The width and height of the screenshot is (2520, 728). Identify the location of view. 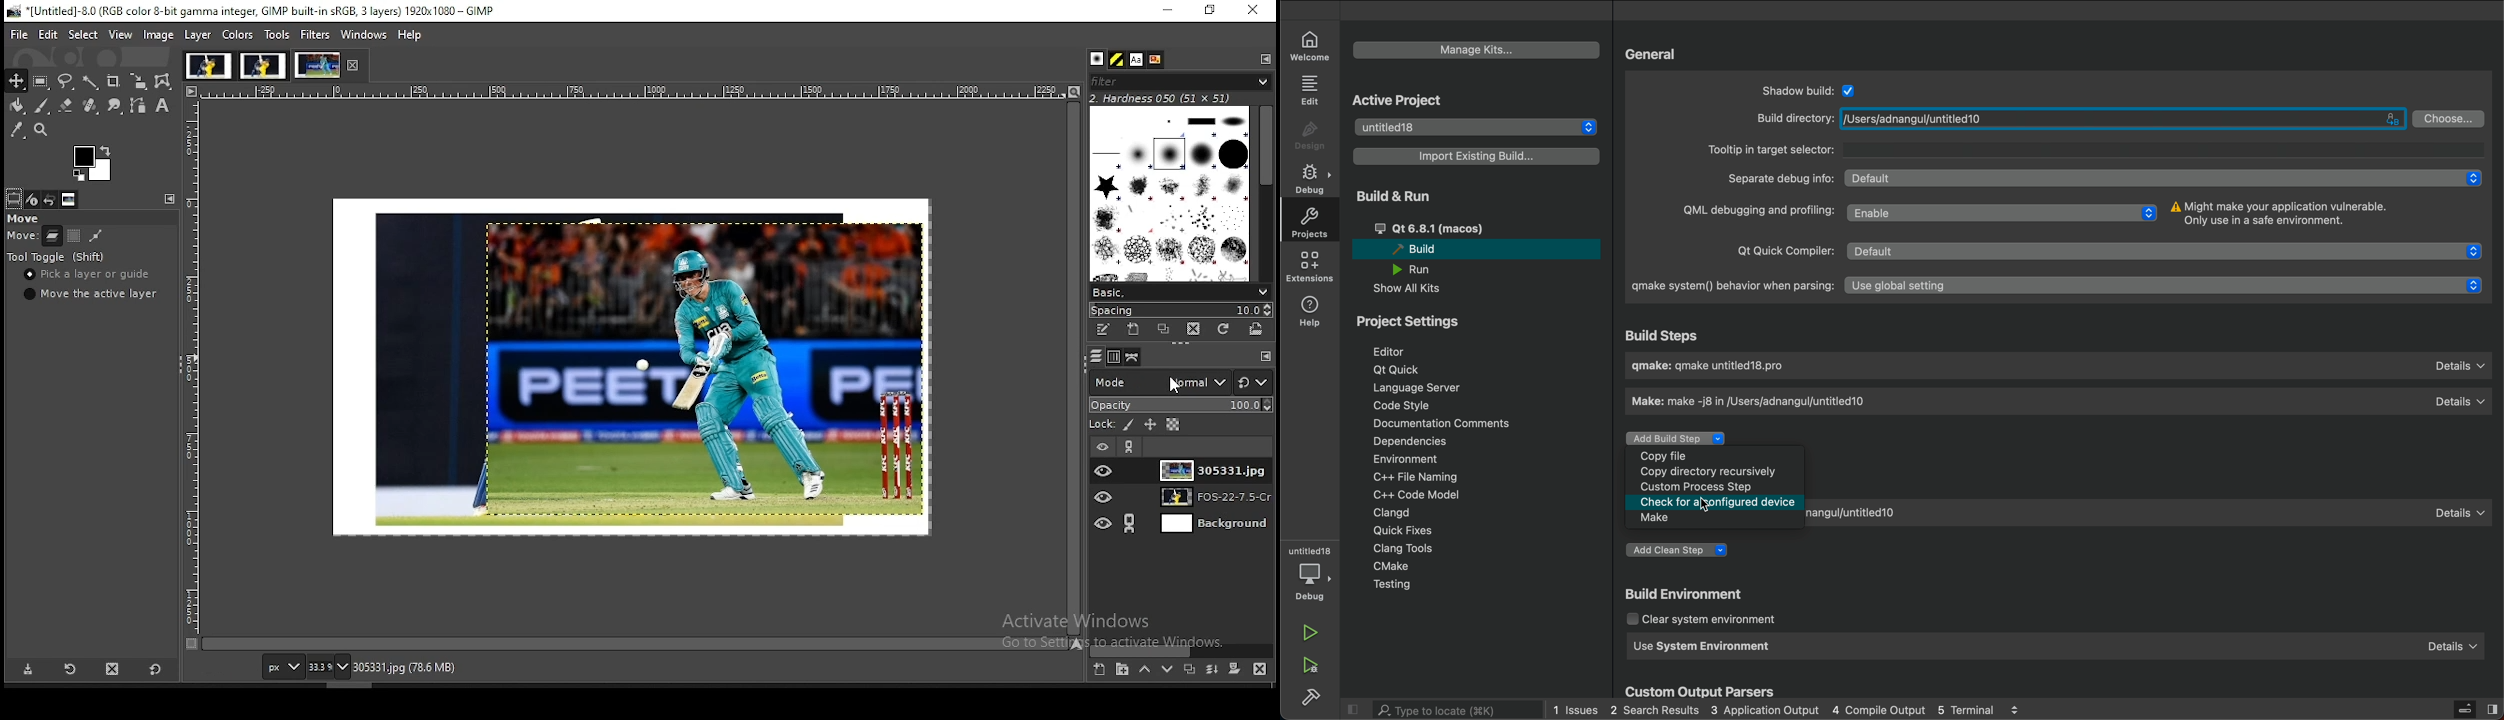
(121, 36).